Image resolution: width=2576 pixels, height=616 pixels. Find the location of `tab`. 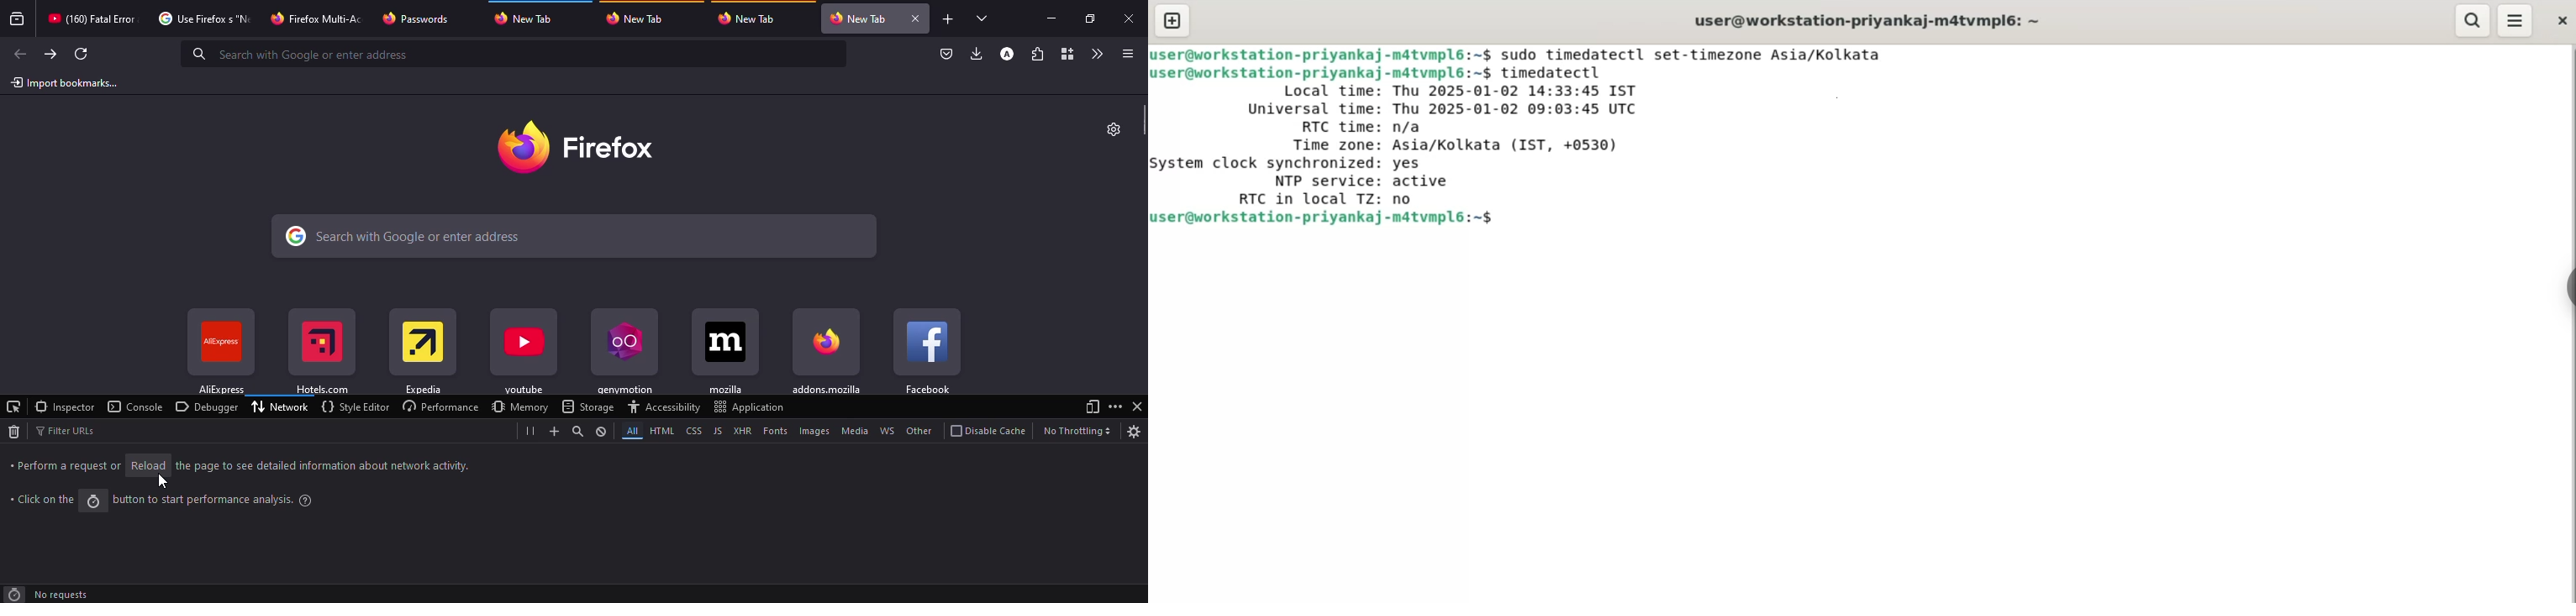

tab is located at coordinates (861, 18).